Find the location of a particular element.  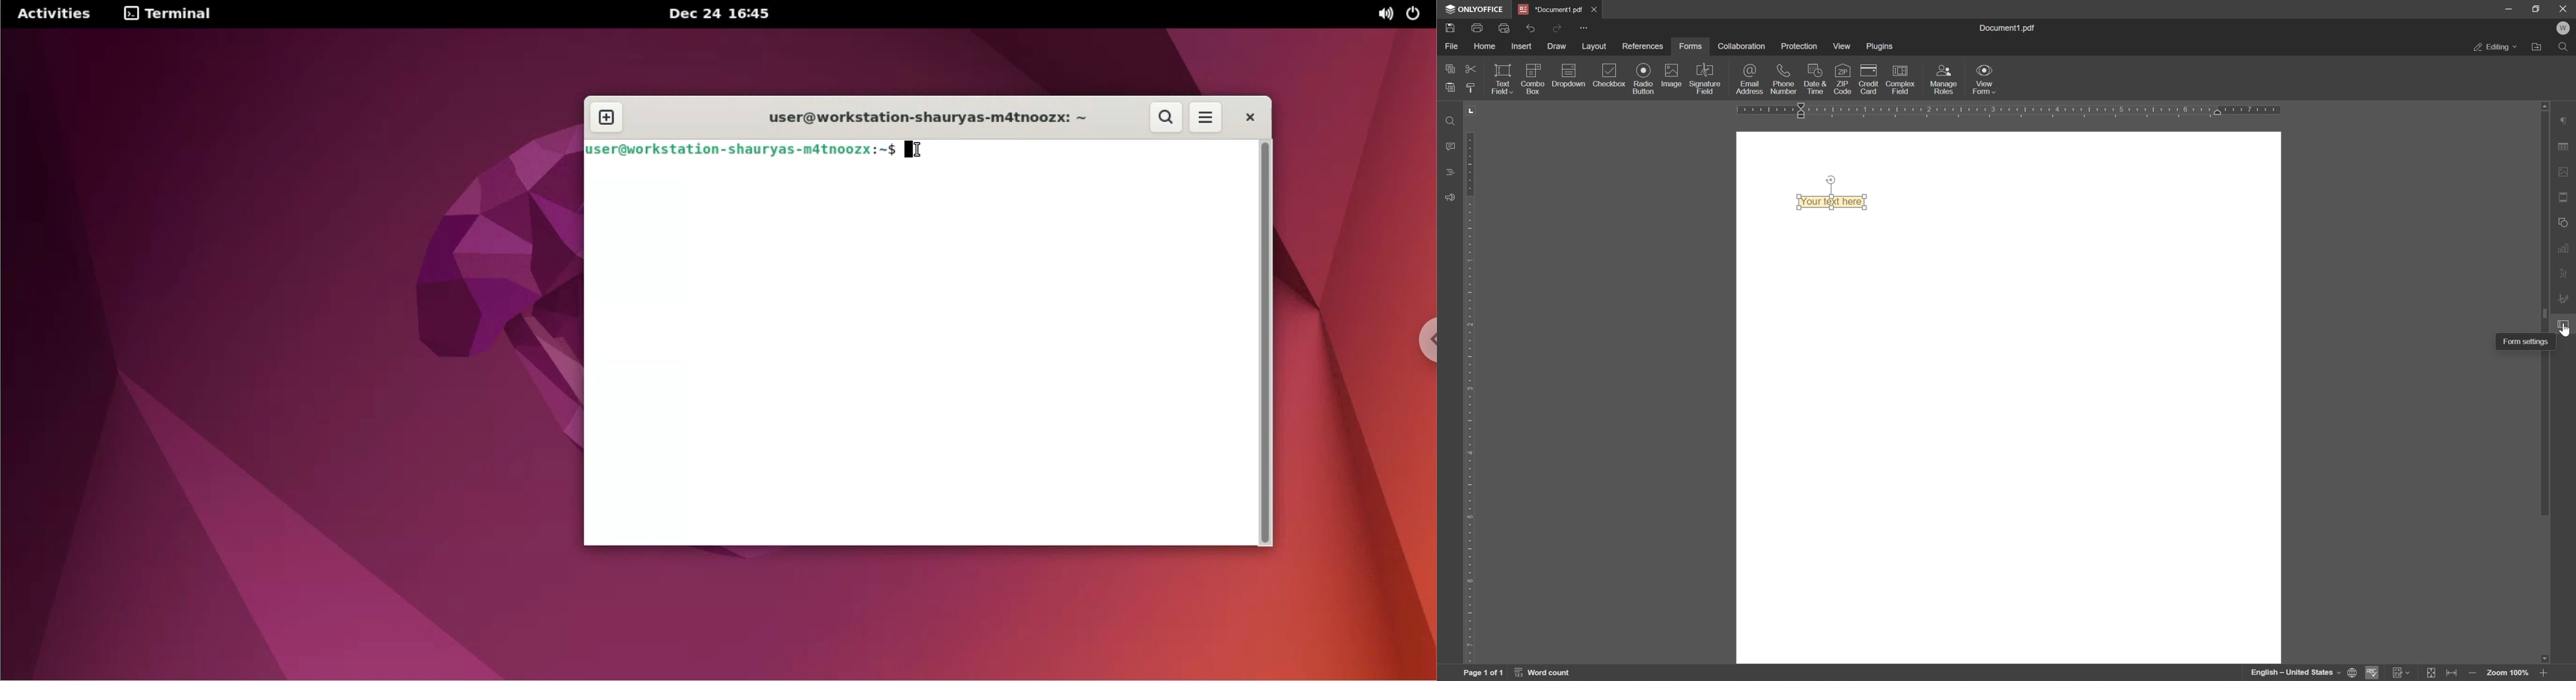

 is located at coordinates (1611, 78).